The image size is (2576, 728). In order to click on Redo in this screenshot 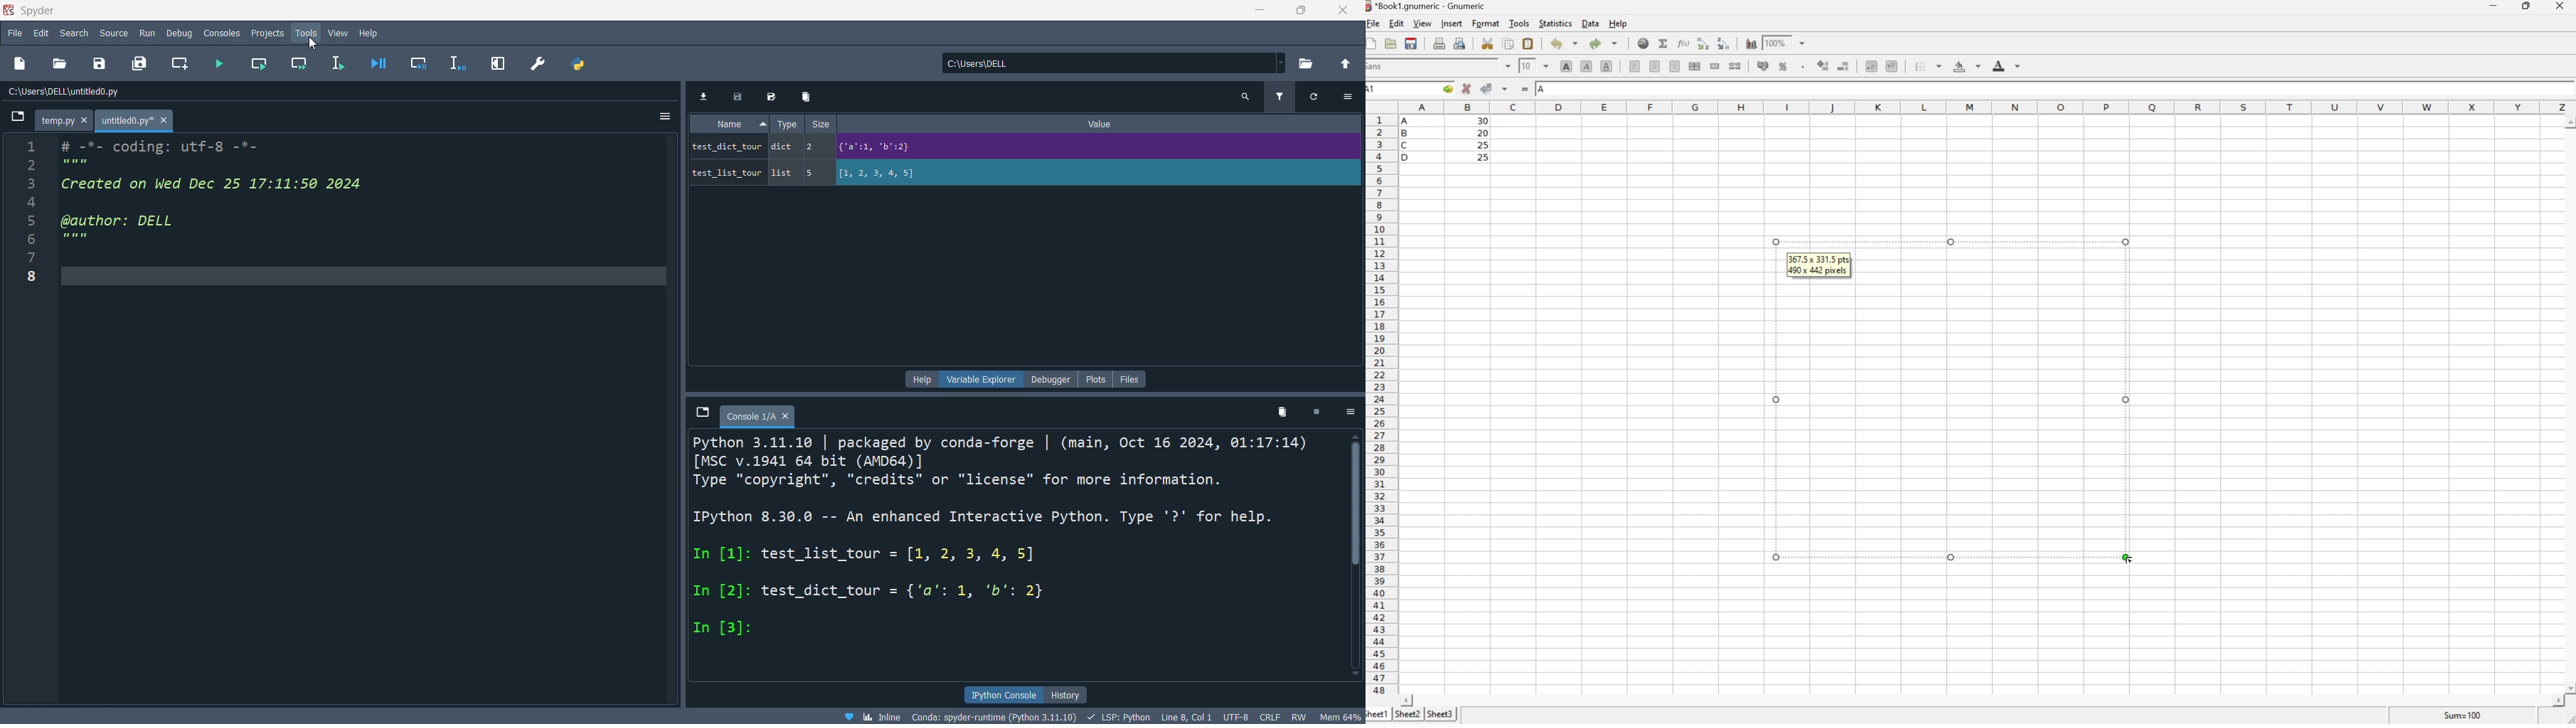, I will do `click(1602, 42)`.